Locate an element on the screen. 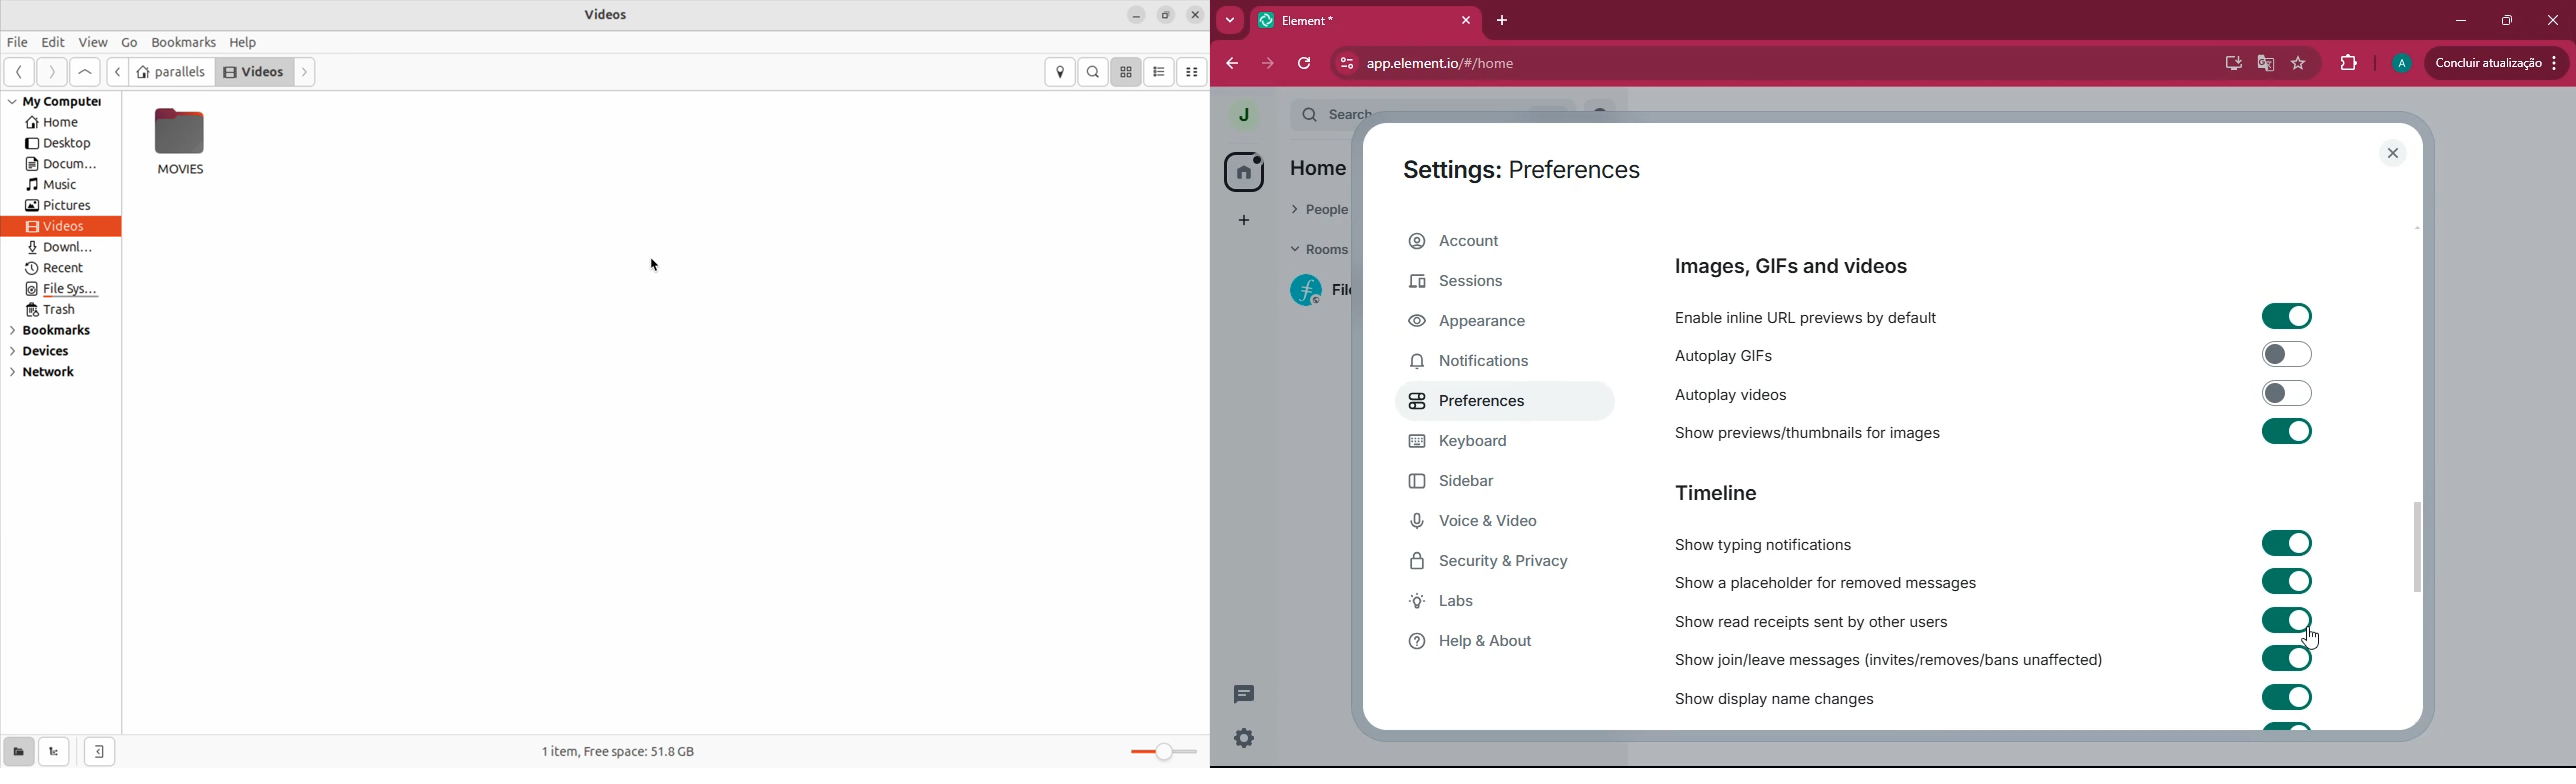 The image size is (2576, 784). account is located at coordinates (1500, 240).